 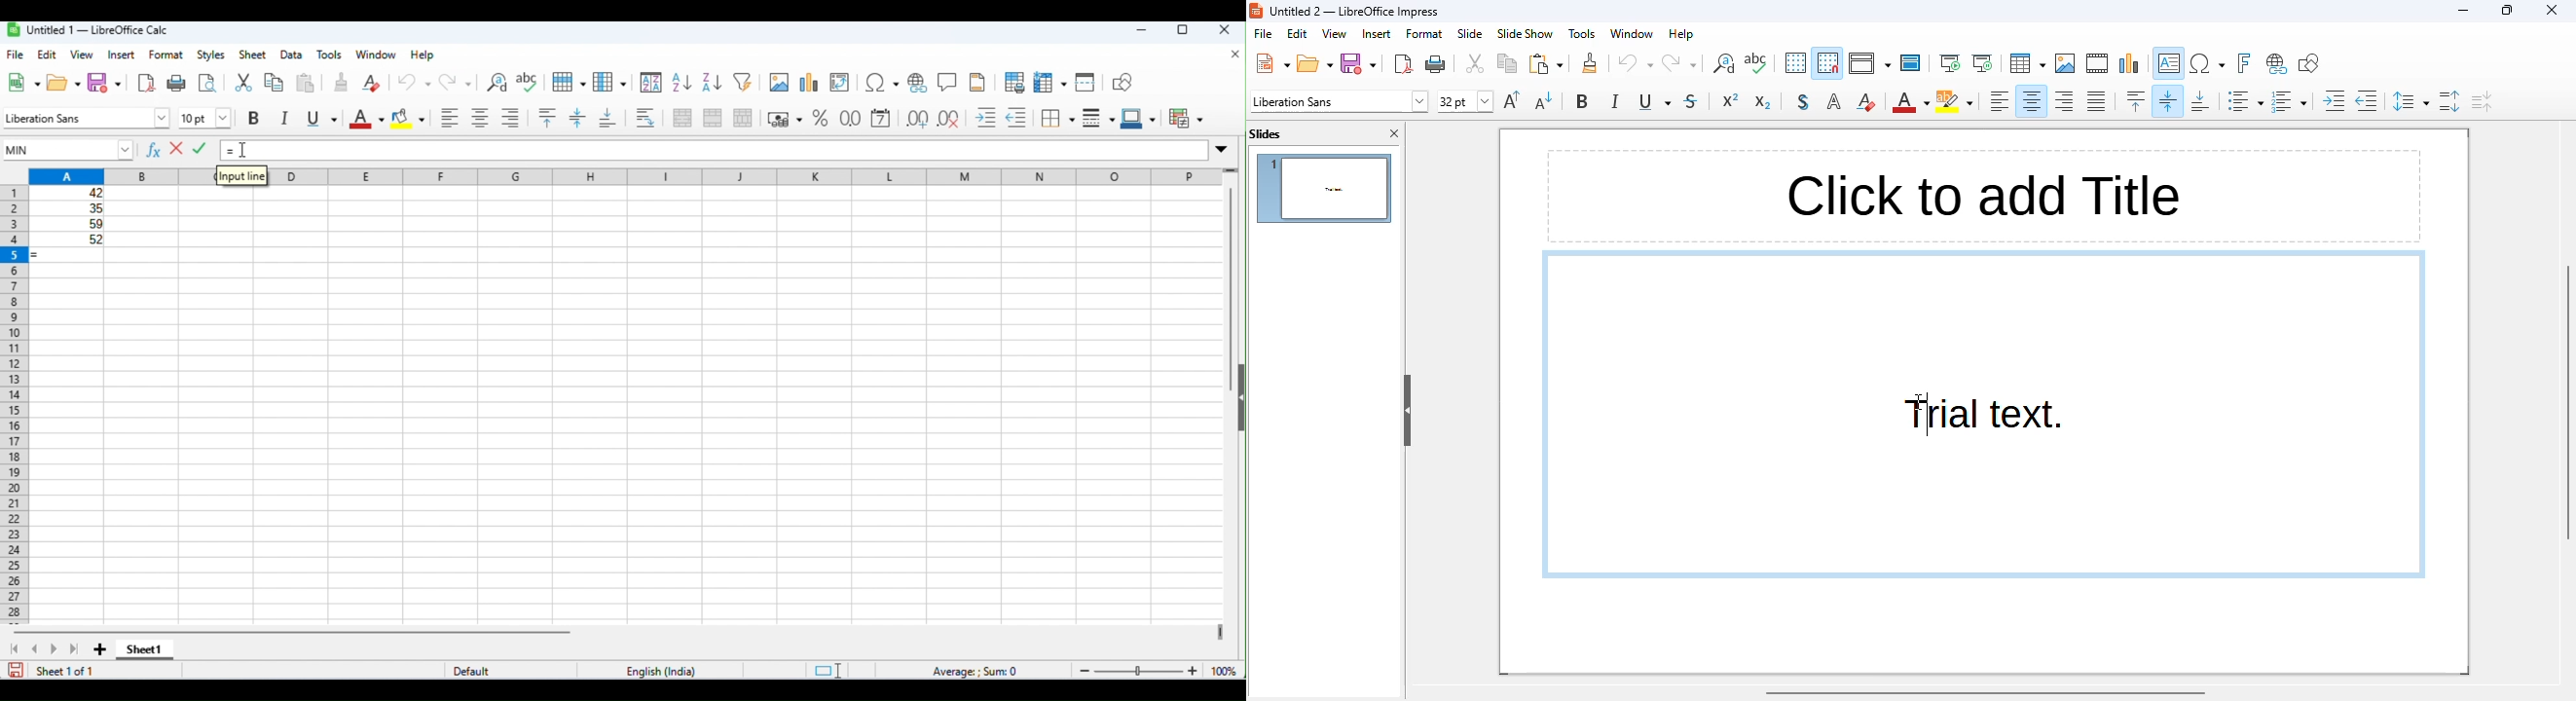 I want to click on font color, so click(x=366, y=117).